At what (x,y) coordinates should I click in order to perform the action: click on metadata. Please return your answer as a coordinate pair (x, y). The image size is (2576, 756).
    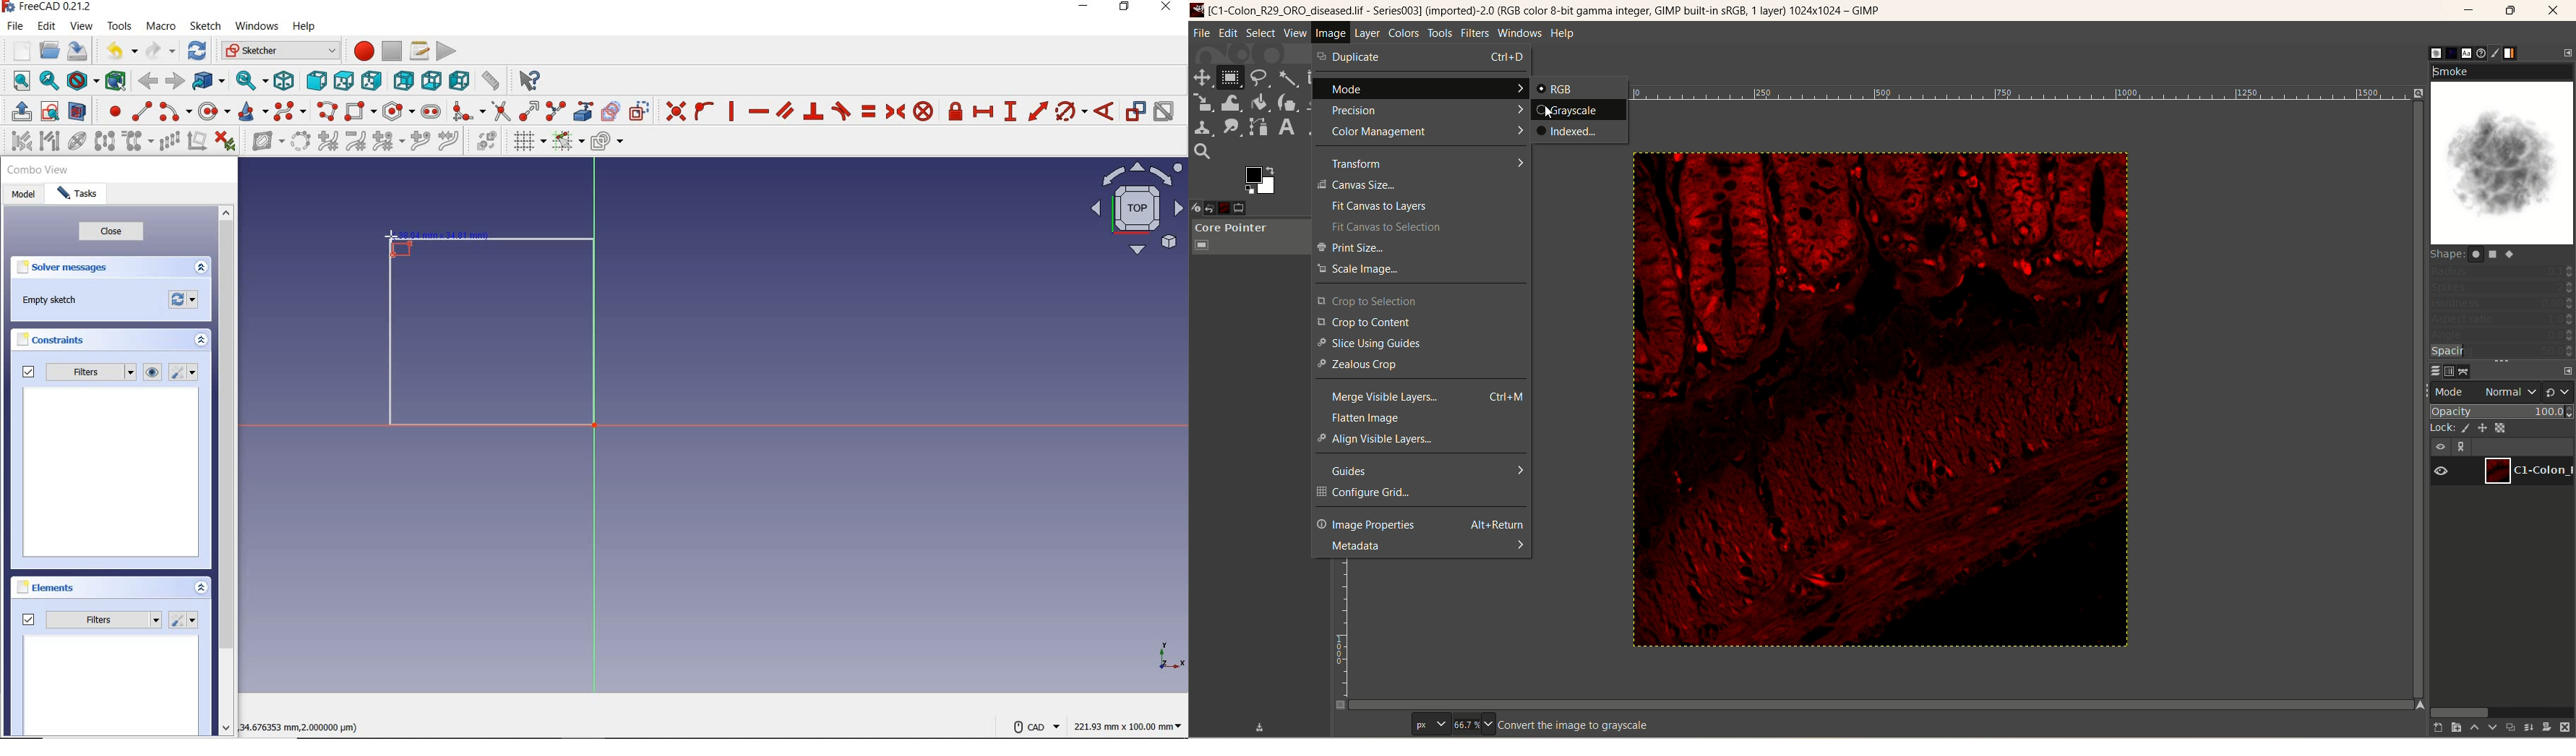
    Looking at the image, I should click on (1422, 547).